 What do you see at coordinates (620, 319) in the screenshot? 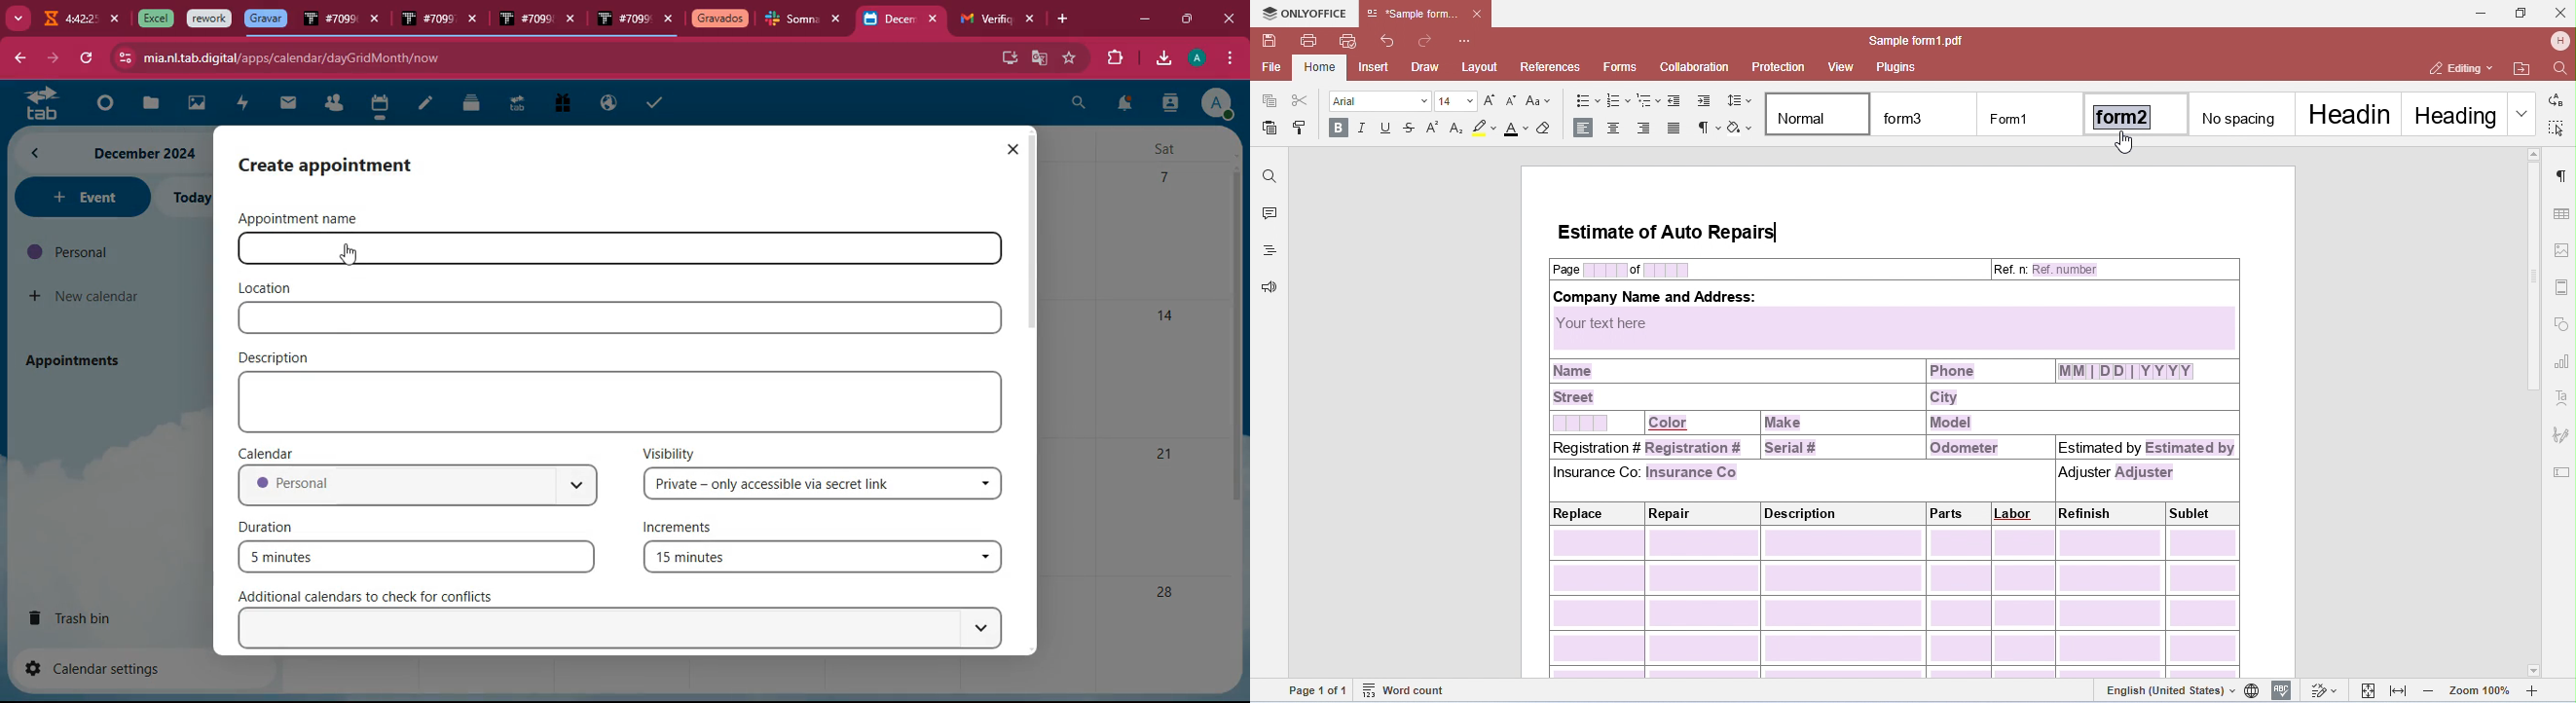
I see `type` at bounding box center [620, 319].